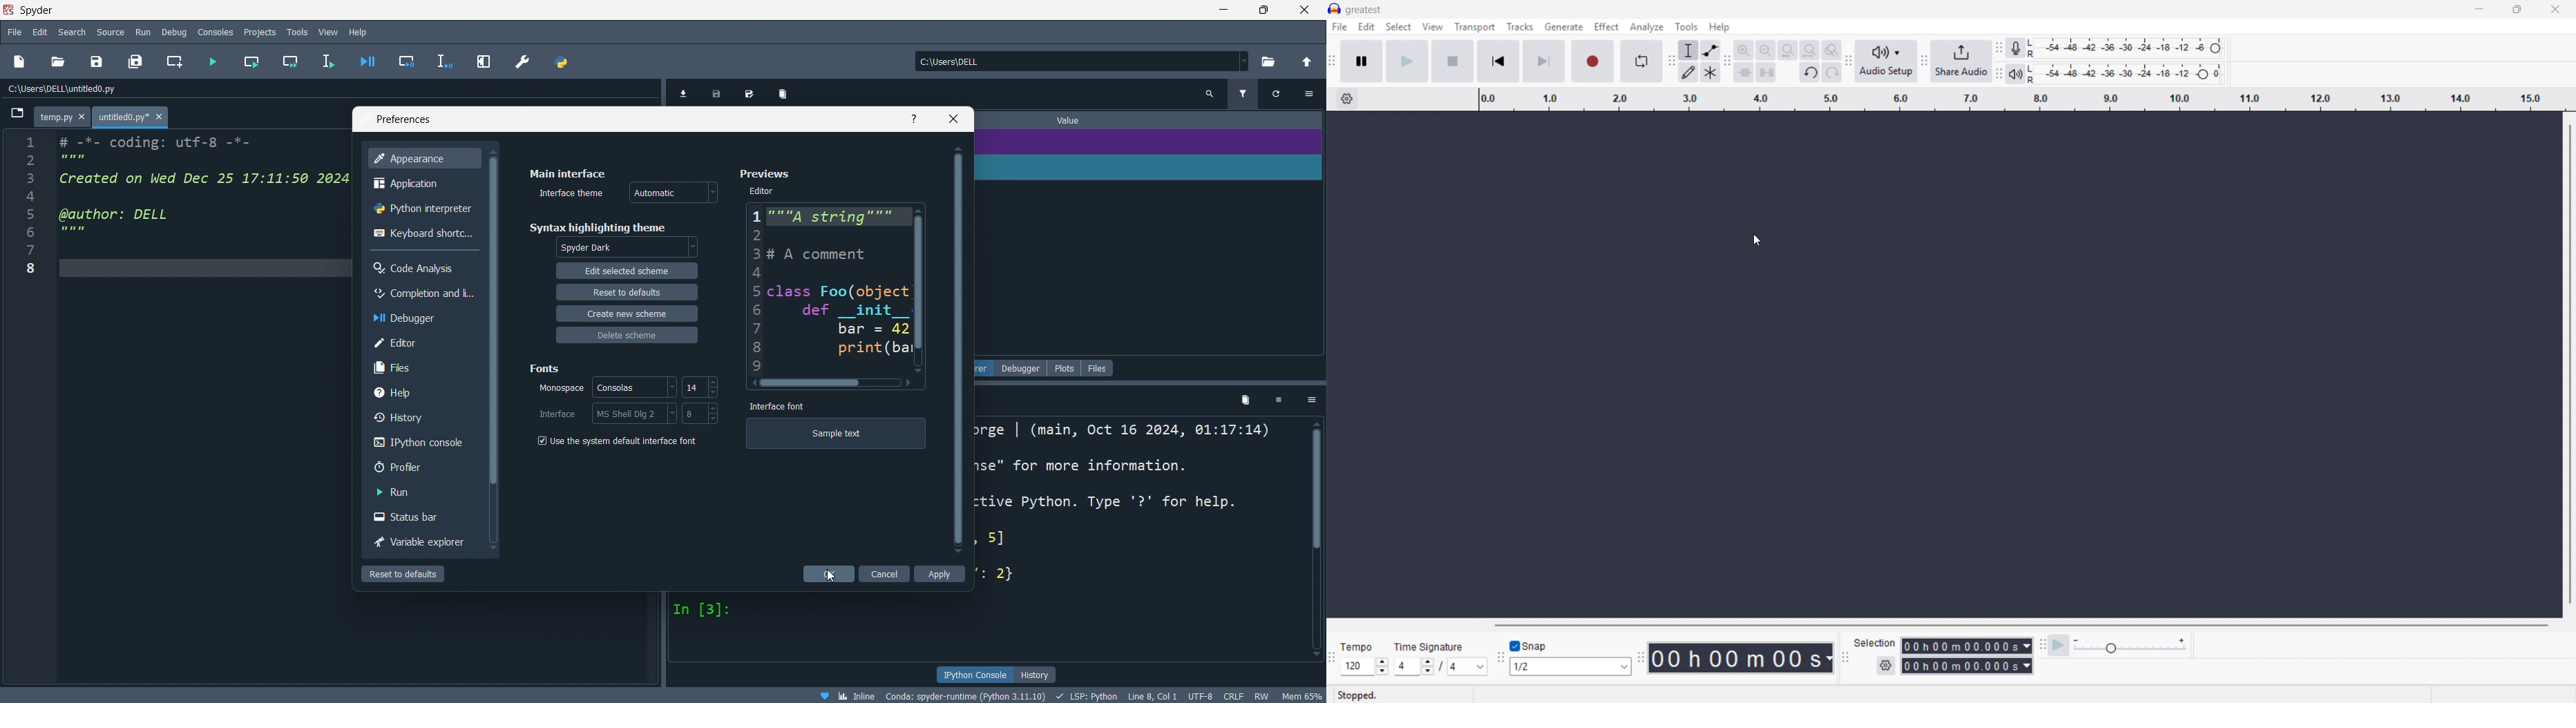 This screenshot has height=728, width=2576. I want to click on edit, so click(624, 270).